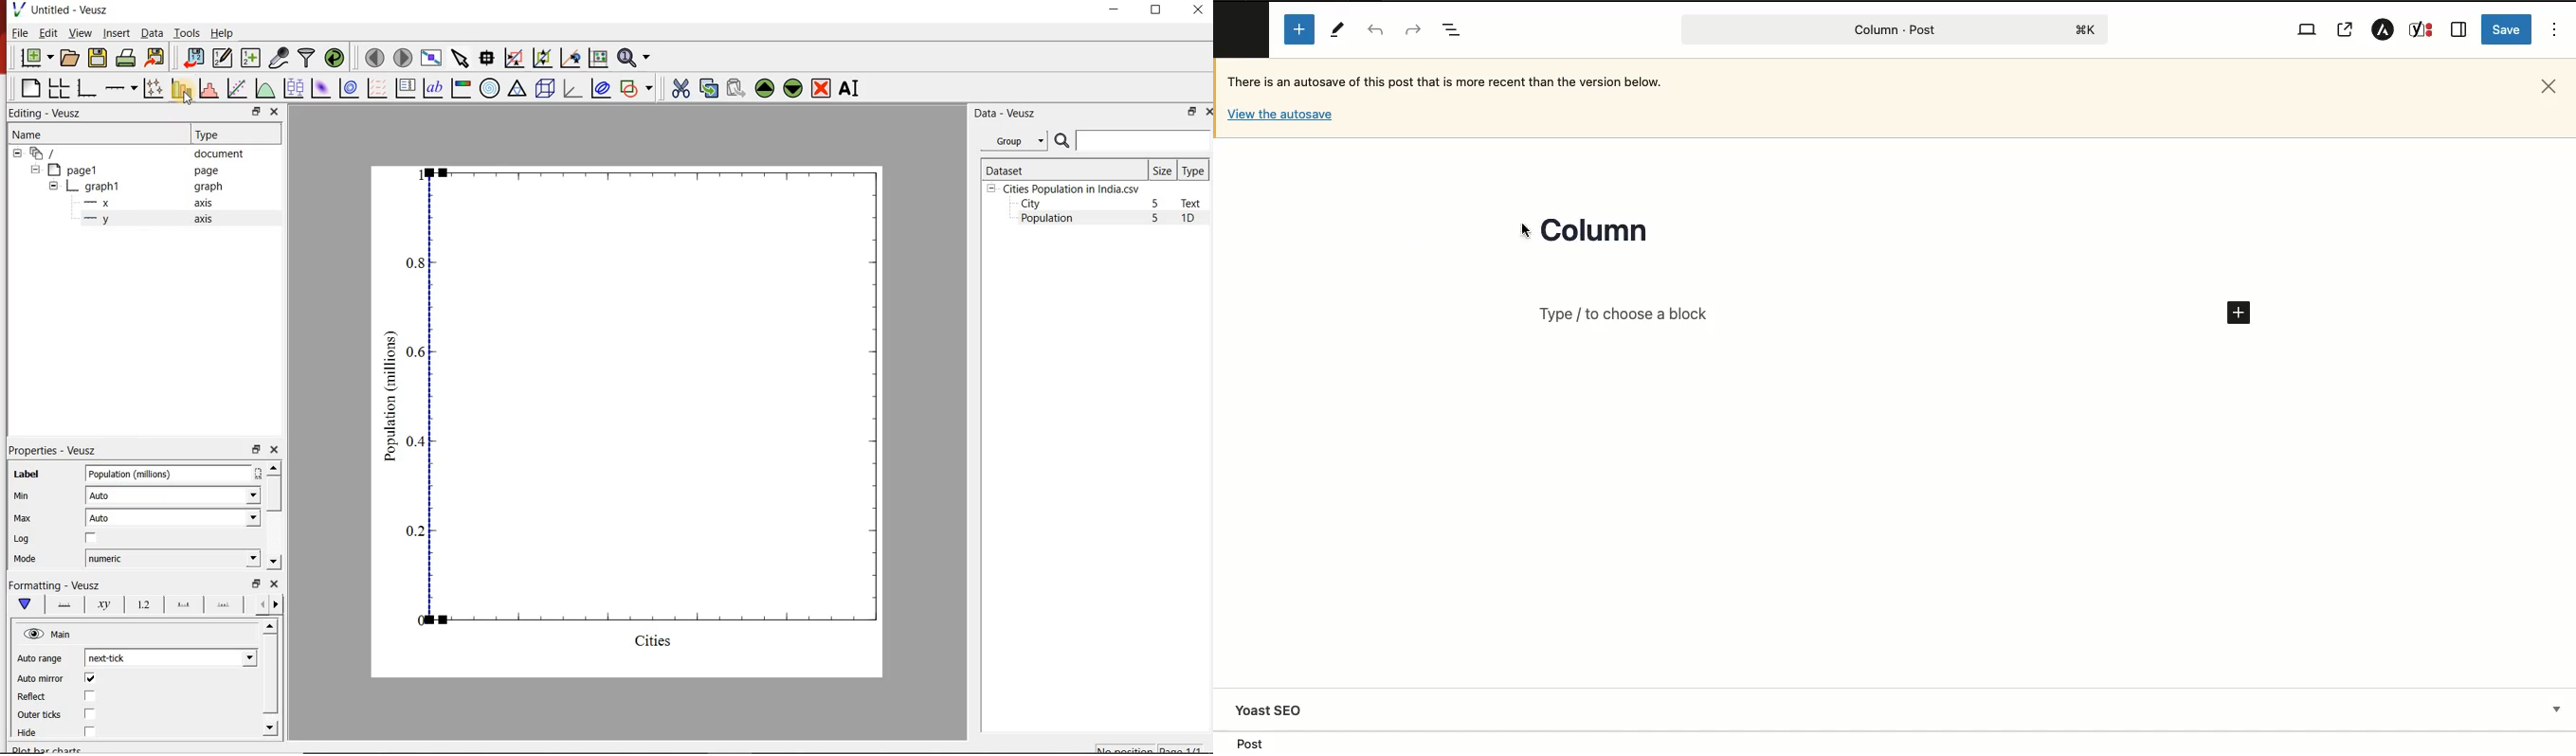  Describe the element at coordinates (2546, 87) in the screenshot. I see `Close` at that location.